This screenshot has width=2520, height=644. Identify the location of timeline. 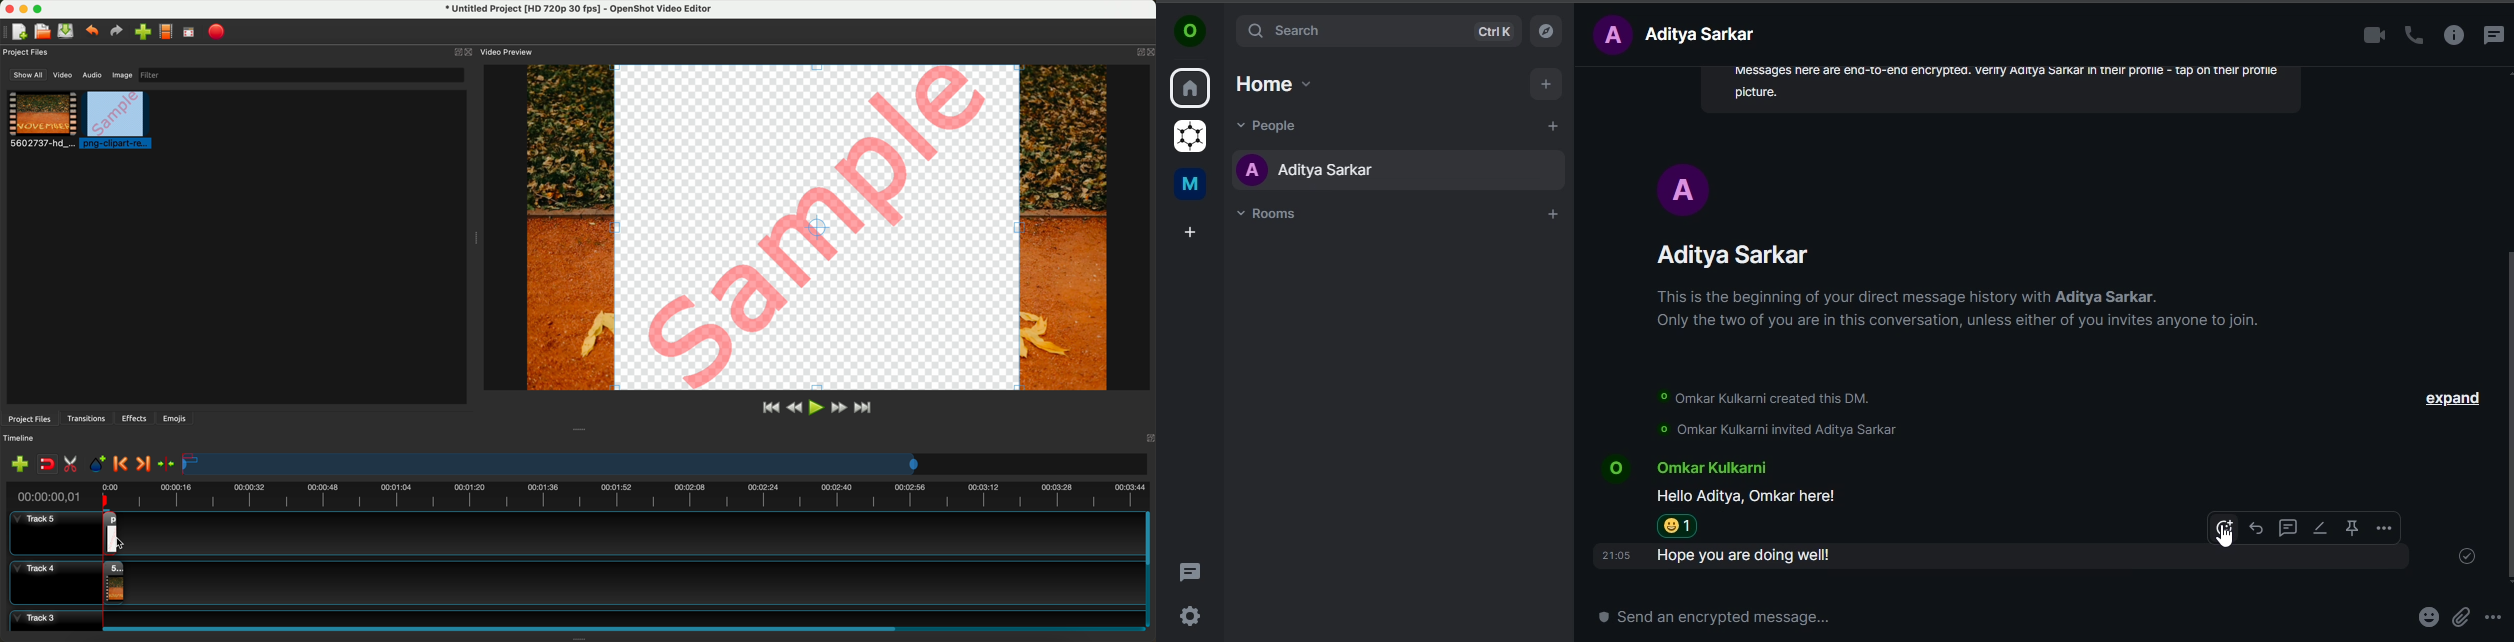
(24, 438).